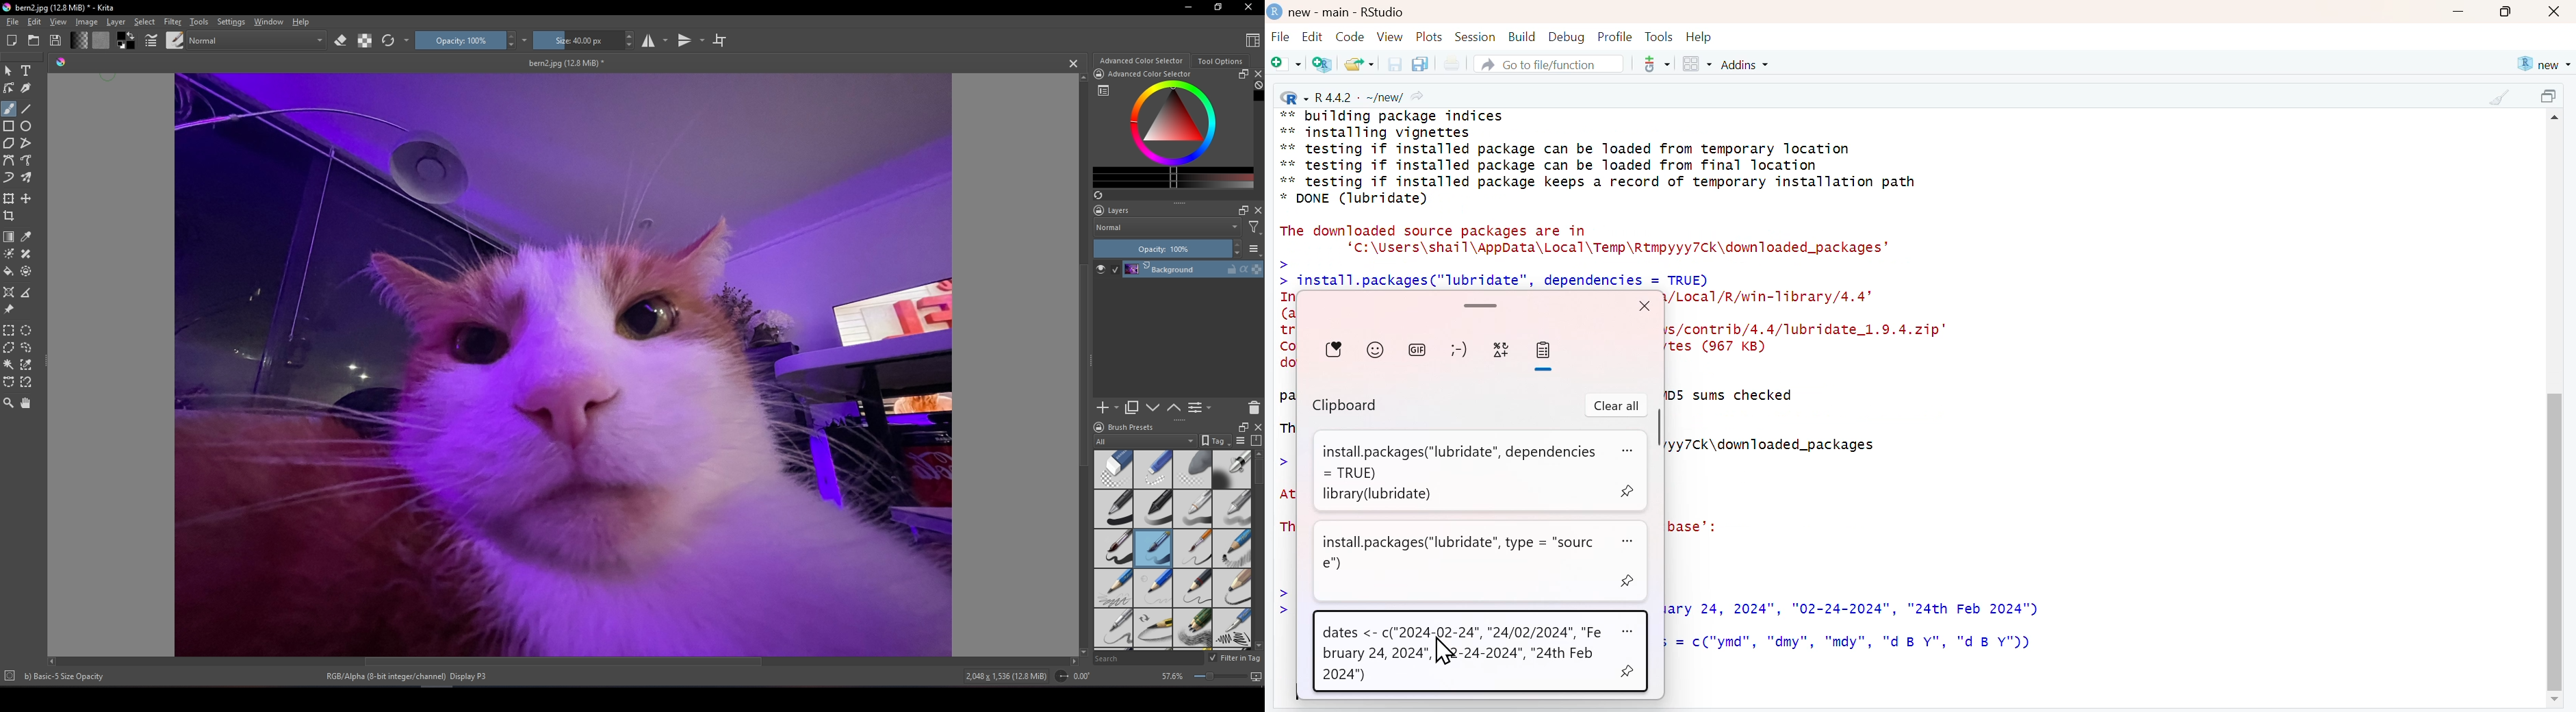  What do you see at coordinates (1630, 452) in the screenshot?
I see `more options` at bounding box center [1630, 452].